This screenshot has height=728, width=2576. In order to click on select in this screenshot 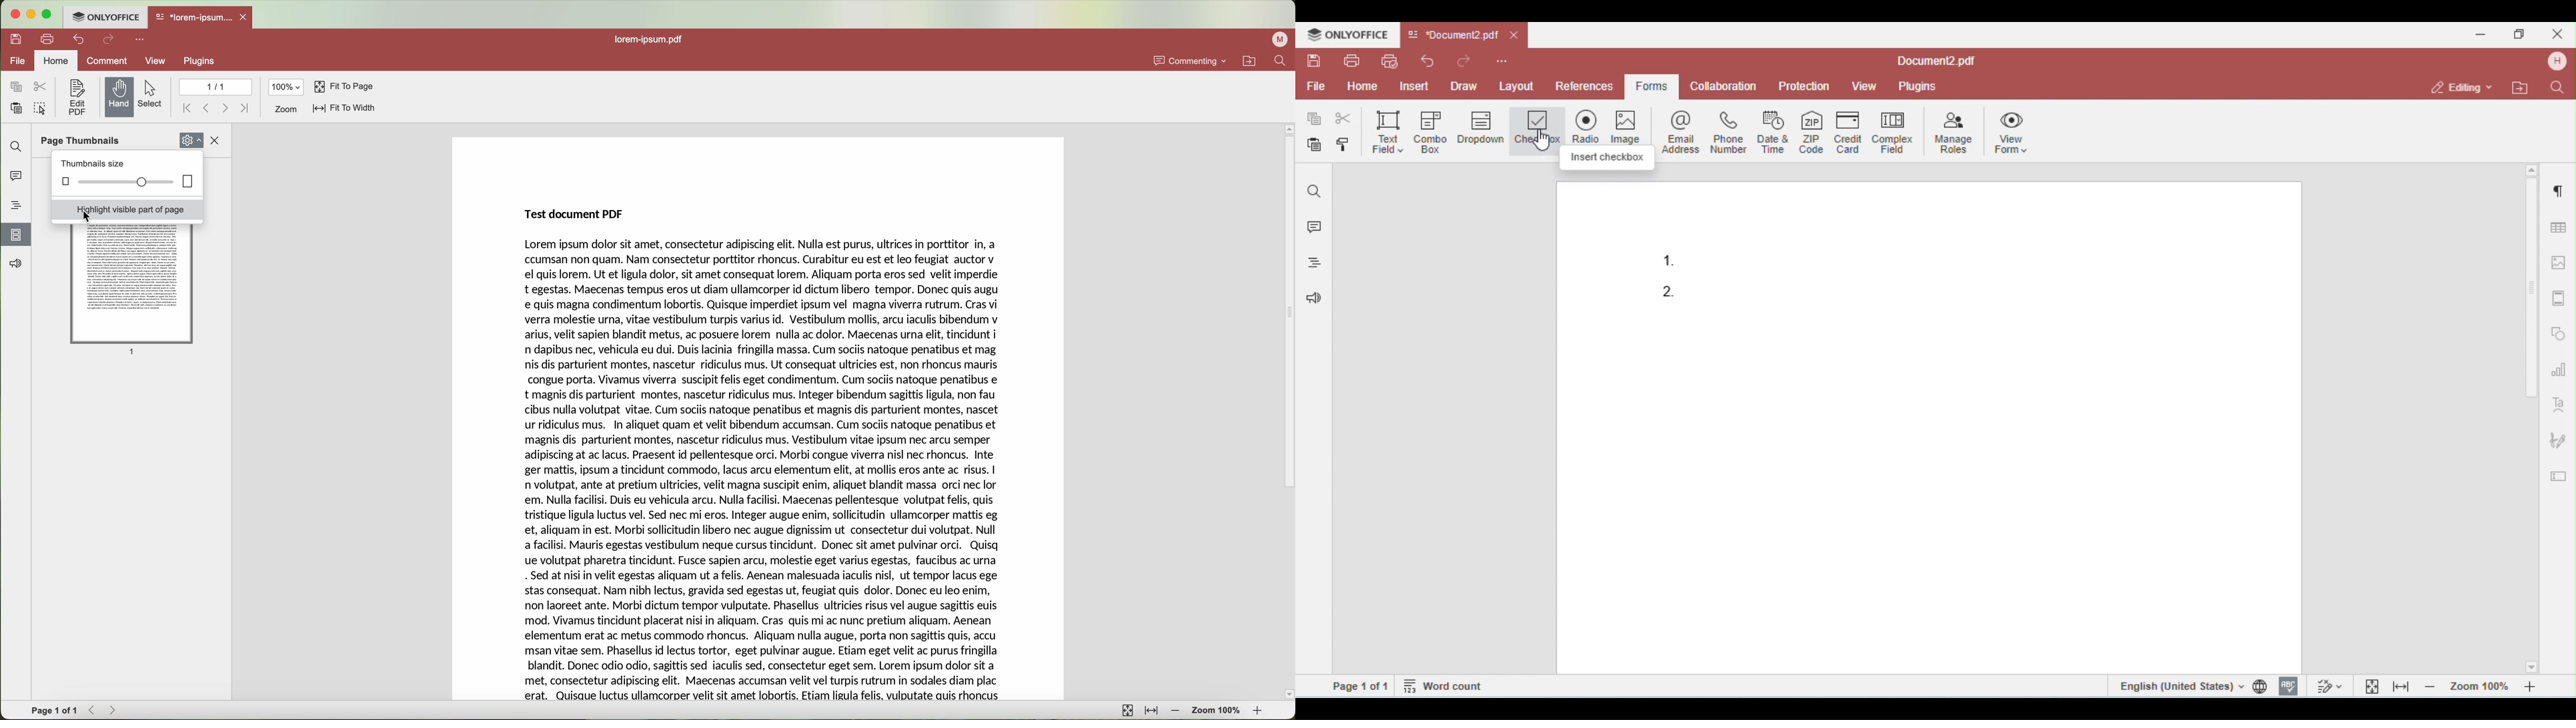, I will do `click(89, 216)`.